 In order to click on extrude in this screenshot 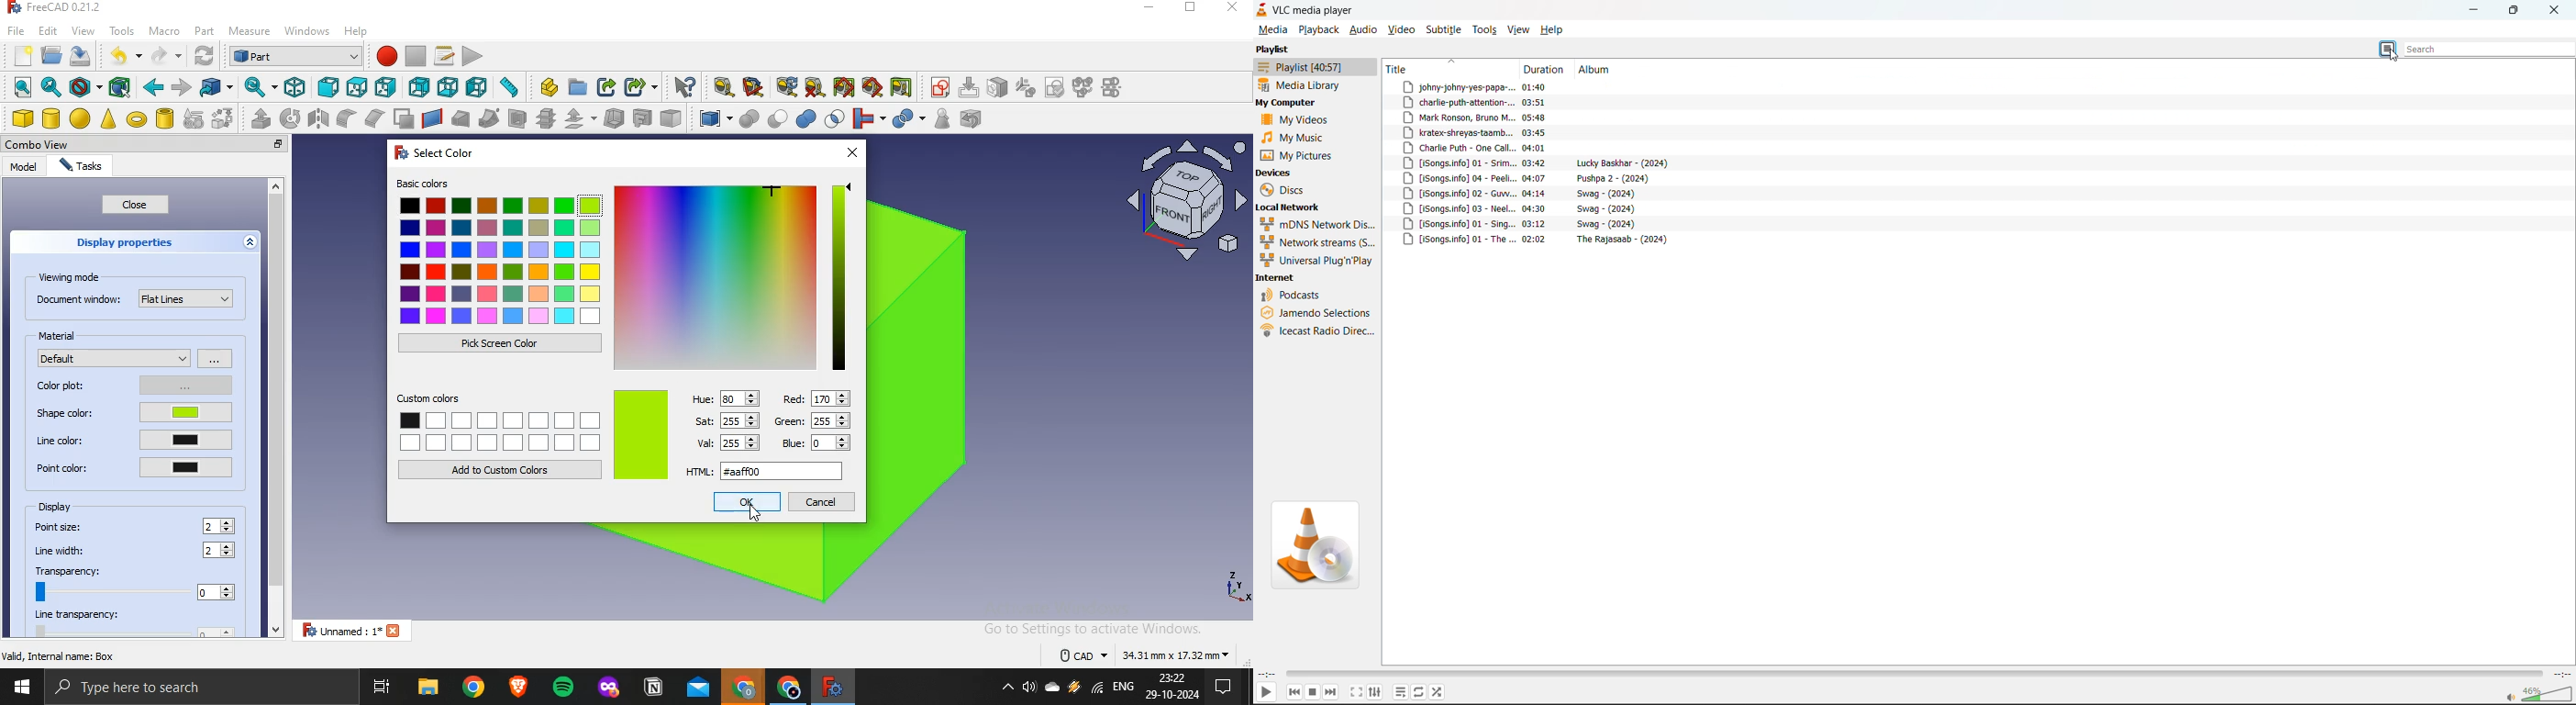, I will do `click(261, 118)`.